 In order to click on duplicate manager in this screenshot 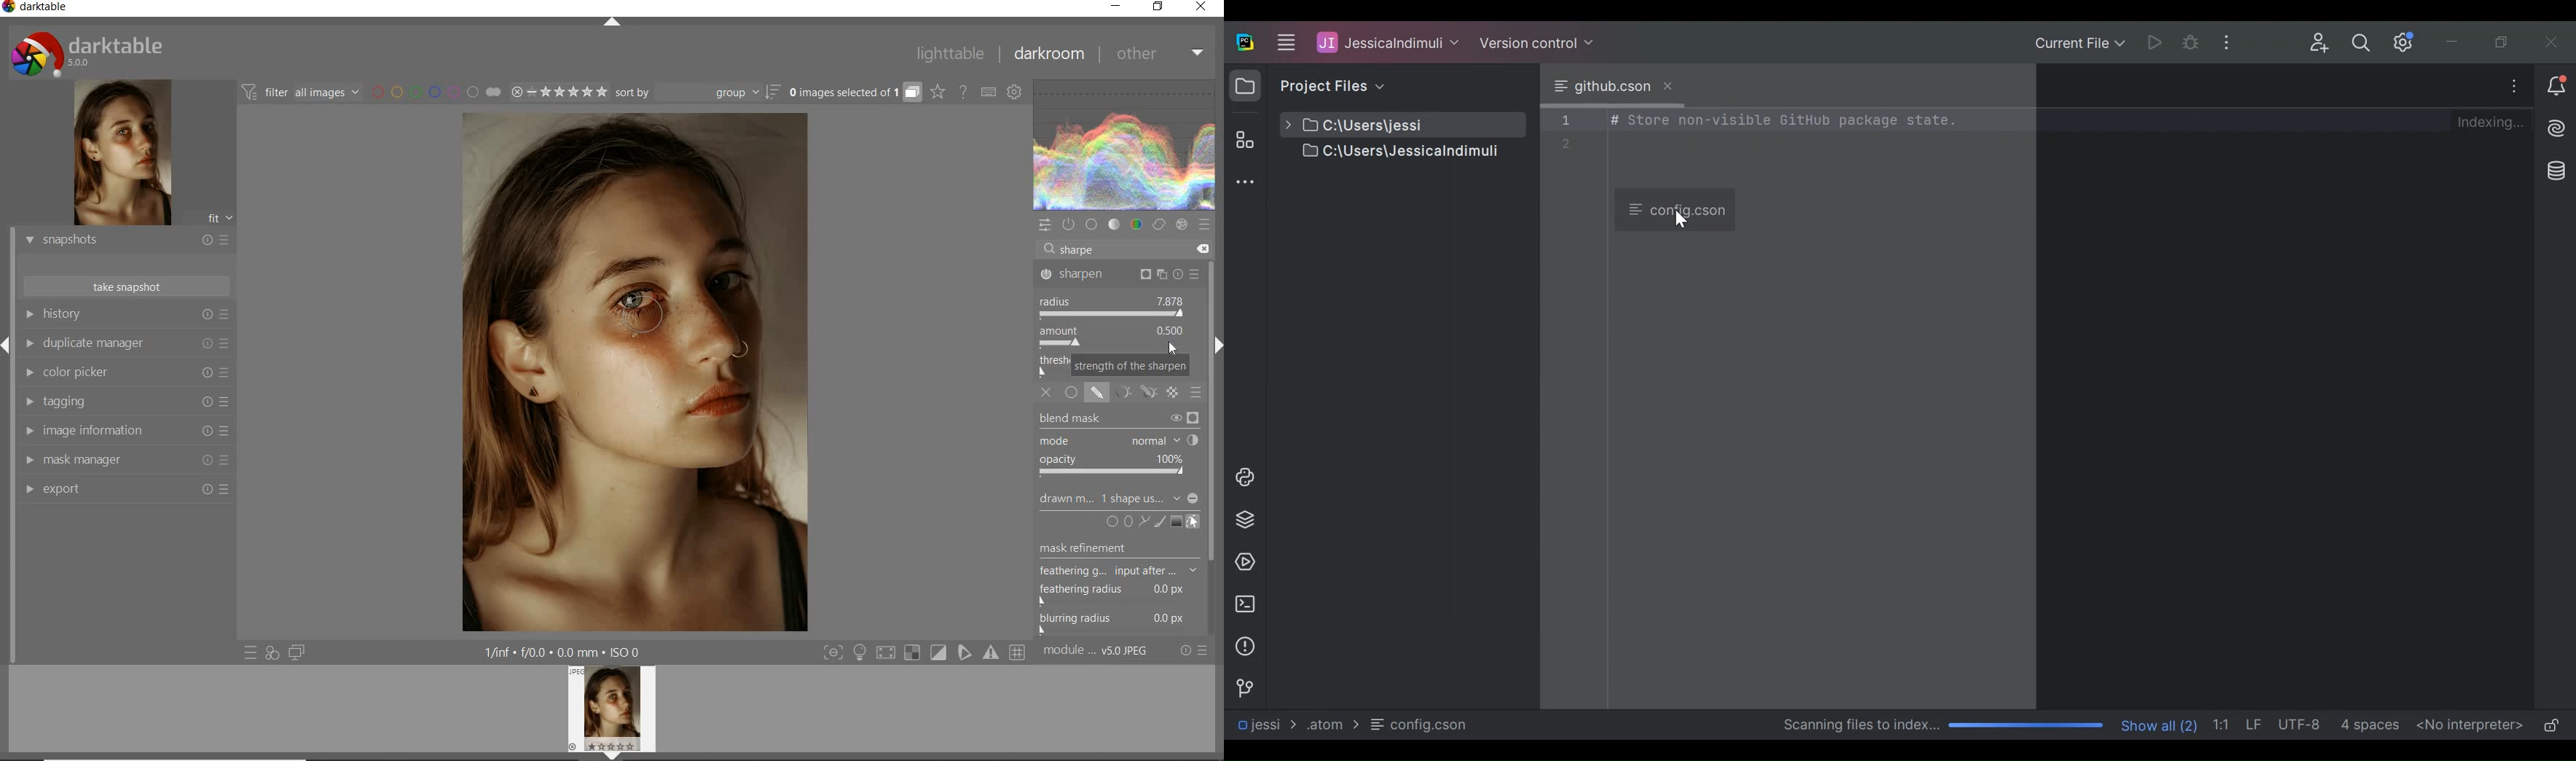, I will do `click(126, 346)`.